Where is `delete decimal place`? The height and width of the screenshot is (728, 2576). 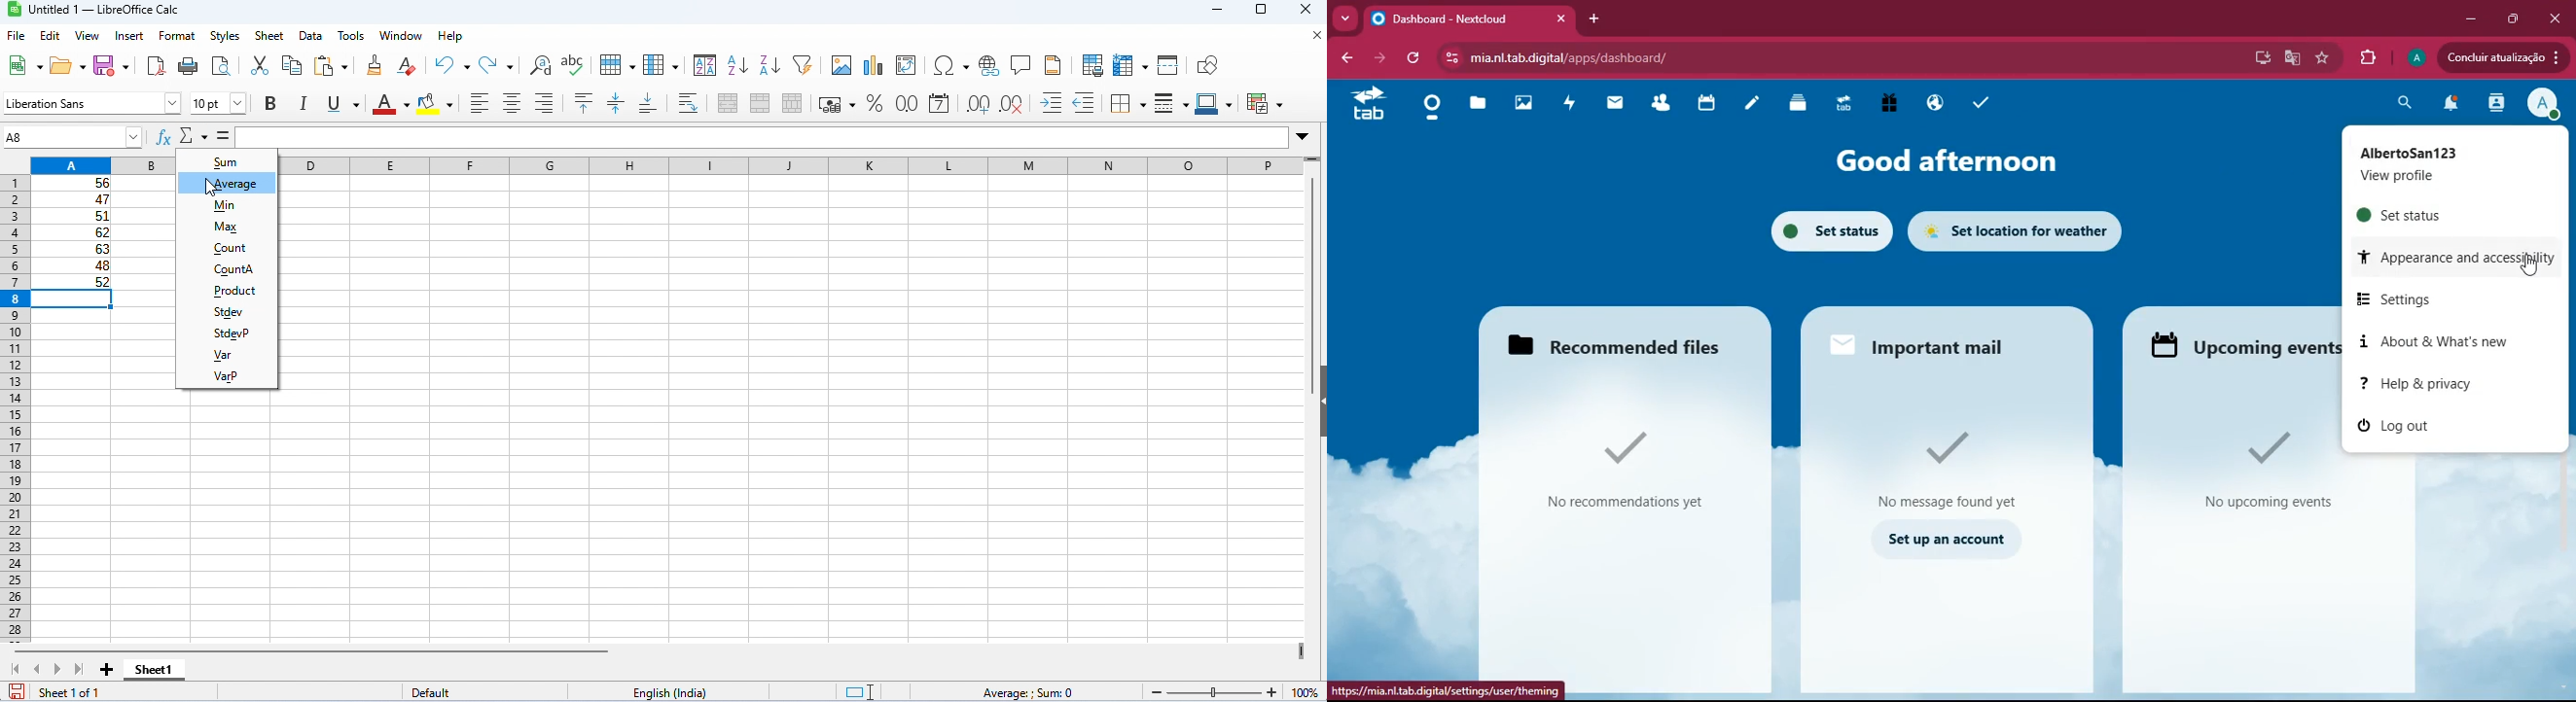 delete decimal place is located at coordinates (1011, 104).